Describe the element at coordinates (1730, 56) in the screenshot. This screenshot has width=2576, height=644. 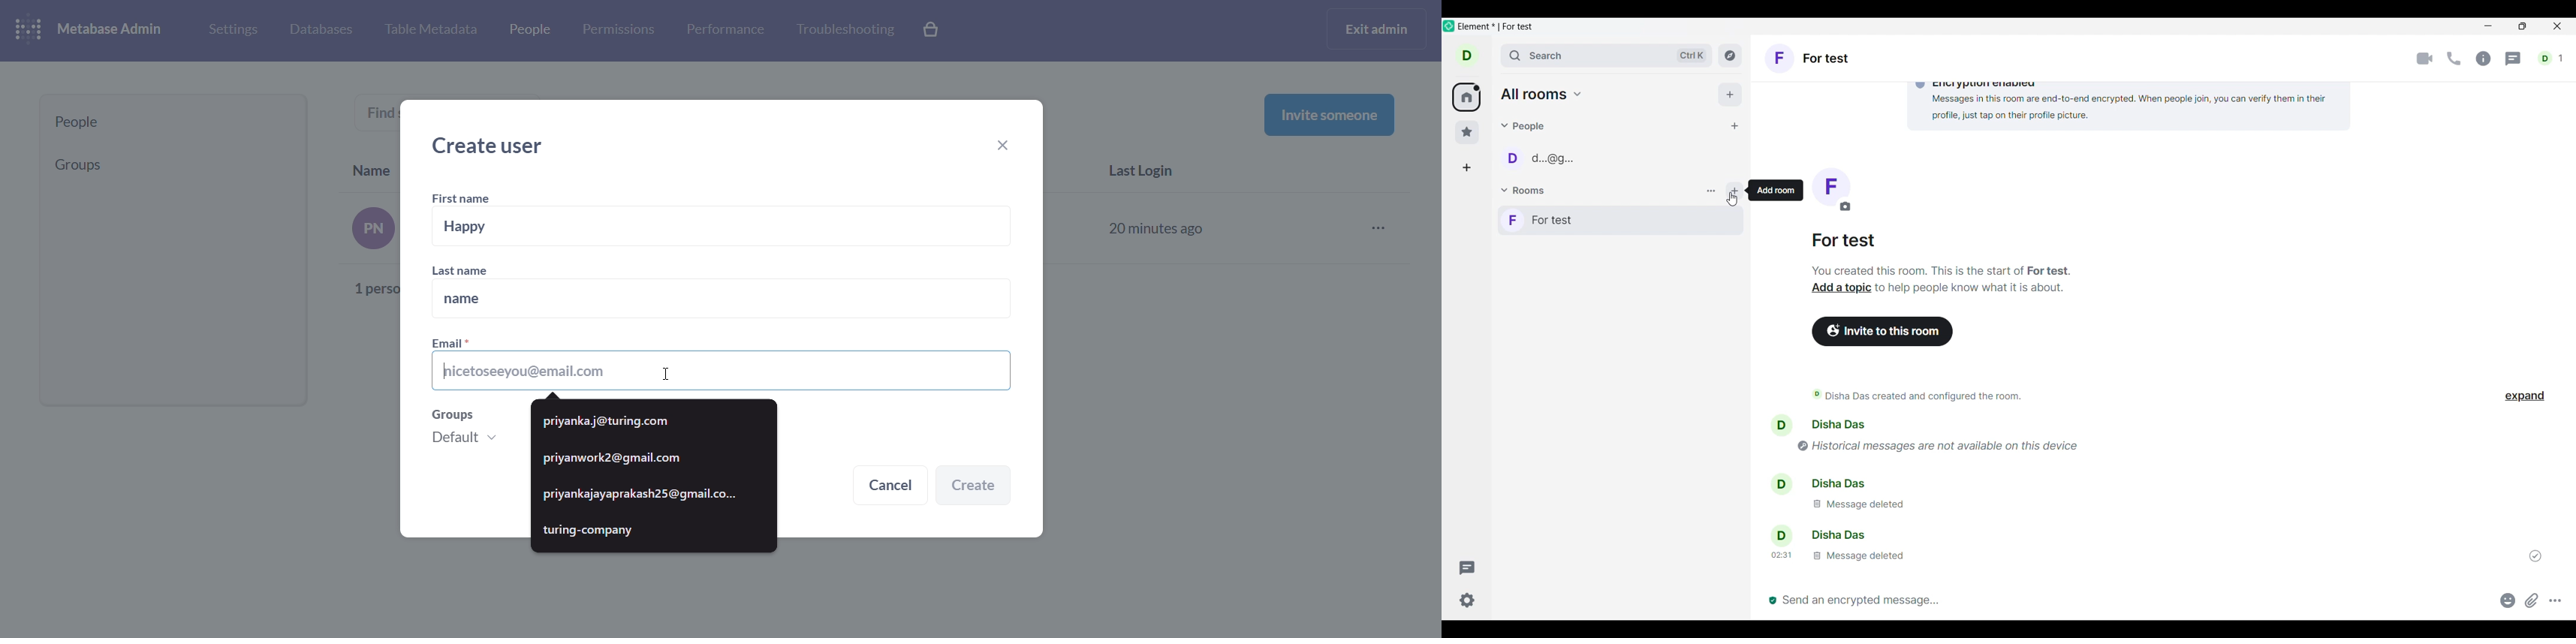
I see `Explore rooms` at that location.